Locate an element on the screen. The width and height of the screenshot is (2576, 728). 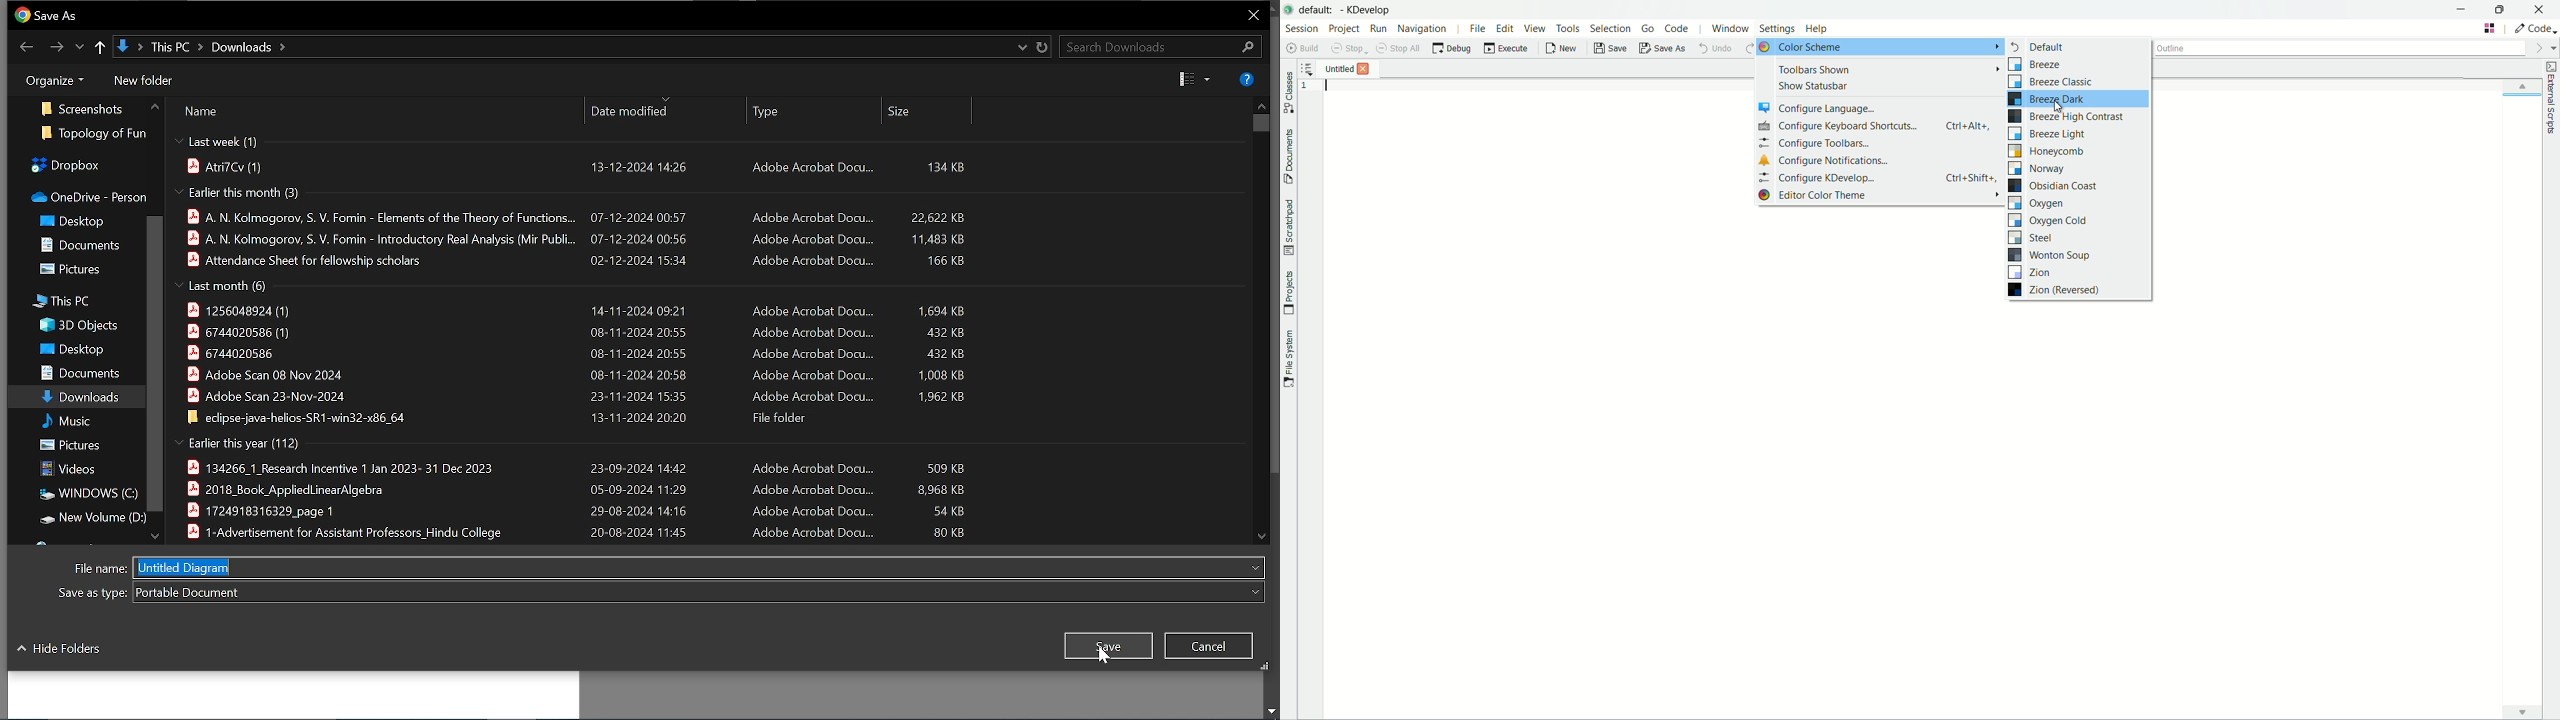
N 6744020586 is located at coordinates (233, 353).